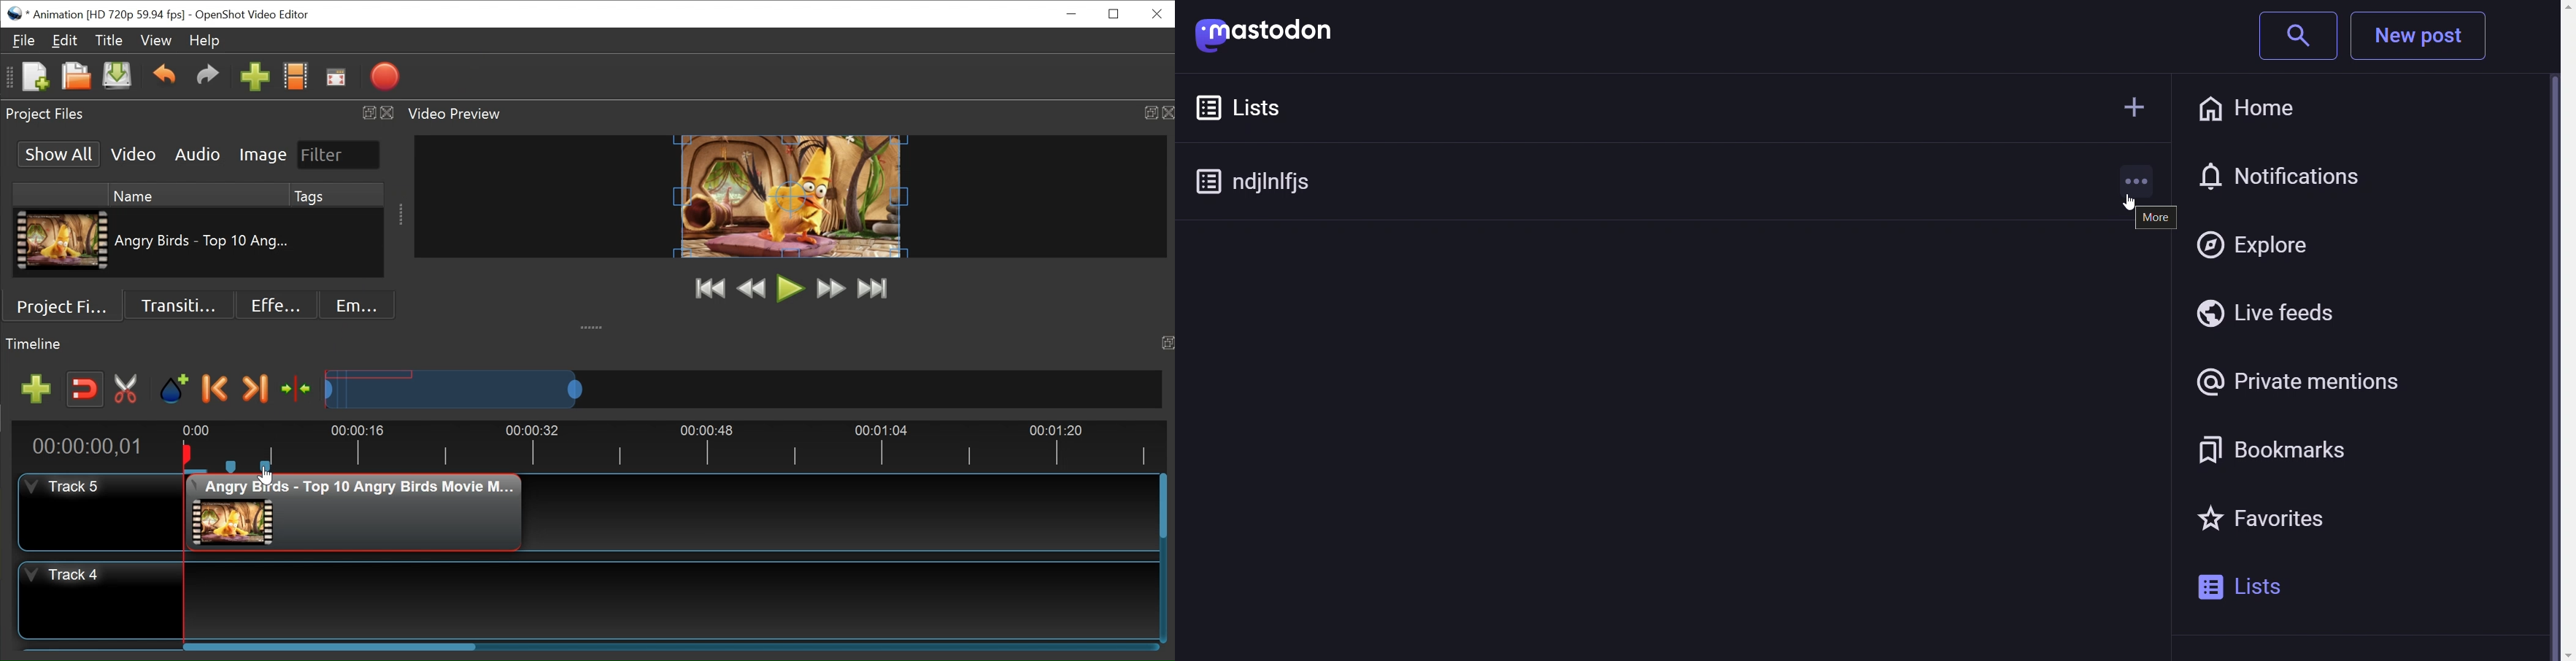  Describe the element at coordinates (2268, 312) in the screenshot. I see `live feeds` at that location.